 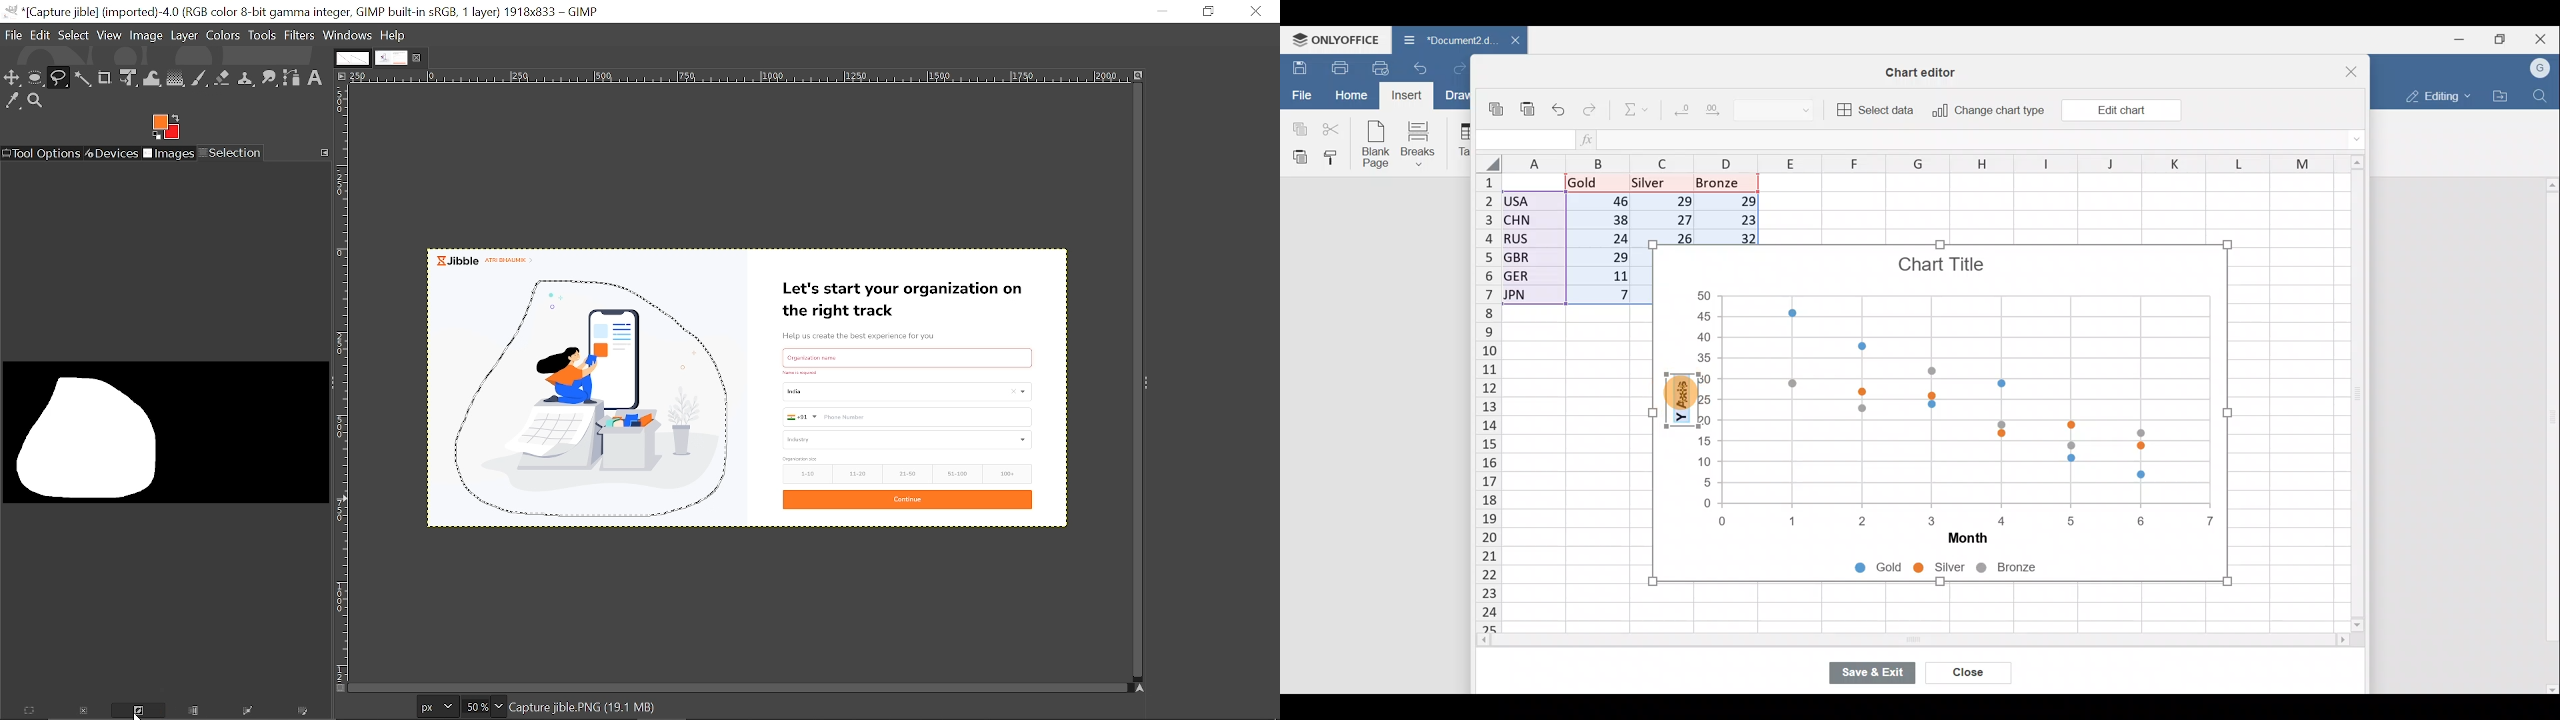 I want to click on Redo, so click(x=1593, y=107).